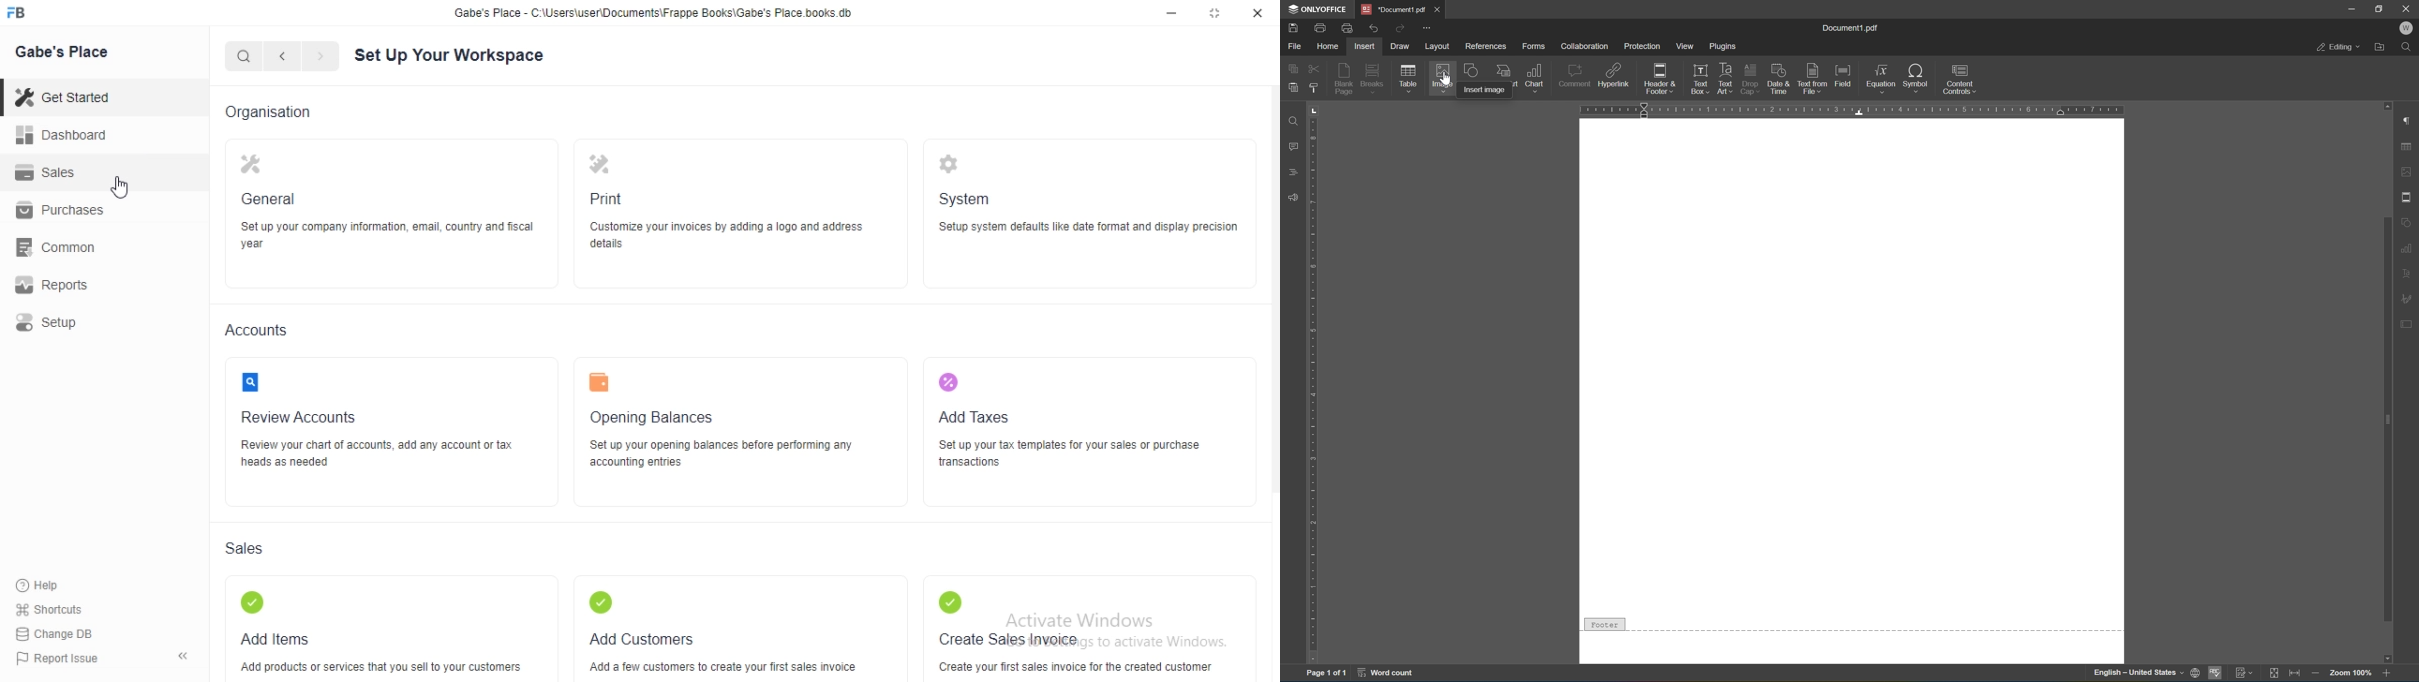 Image resolution: width=2436 pixels, height=700 pixels. Describe the element at coordinates (59, 285) in the screenshot. I see `Repos` at that location.